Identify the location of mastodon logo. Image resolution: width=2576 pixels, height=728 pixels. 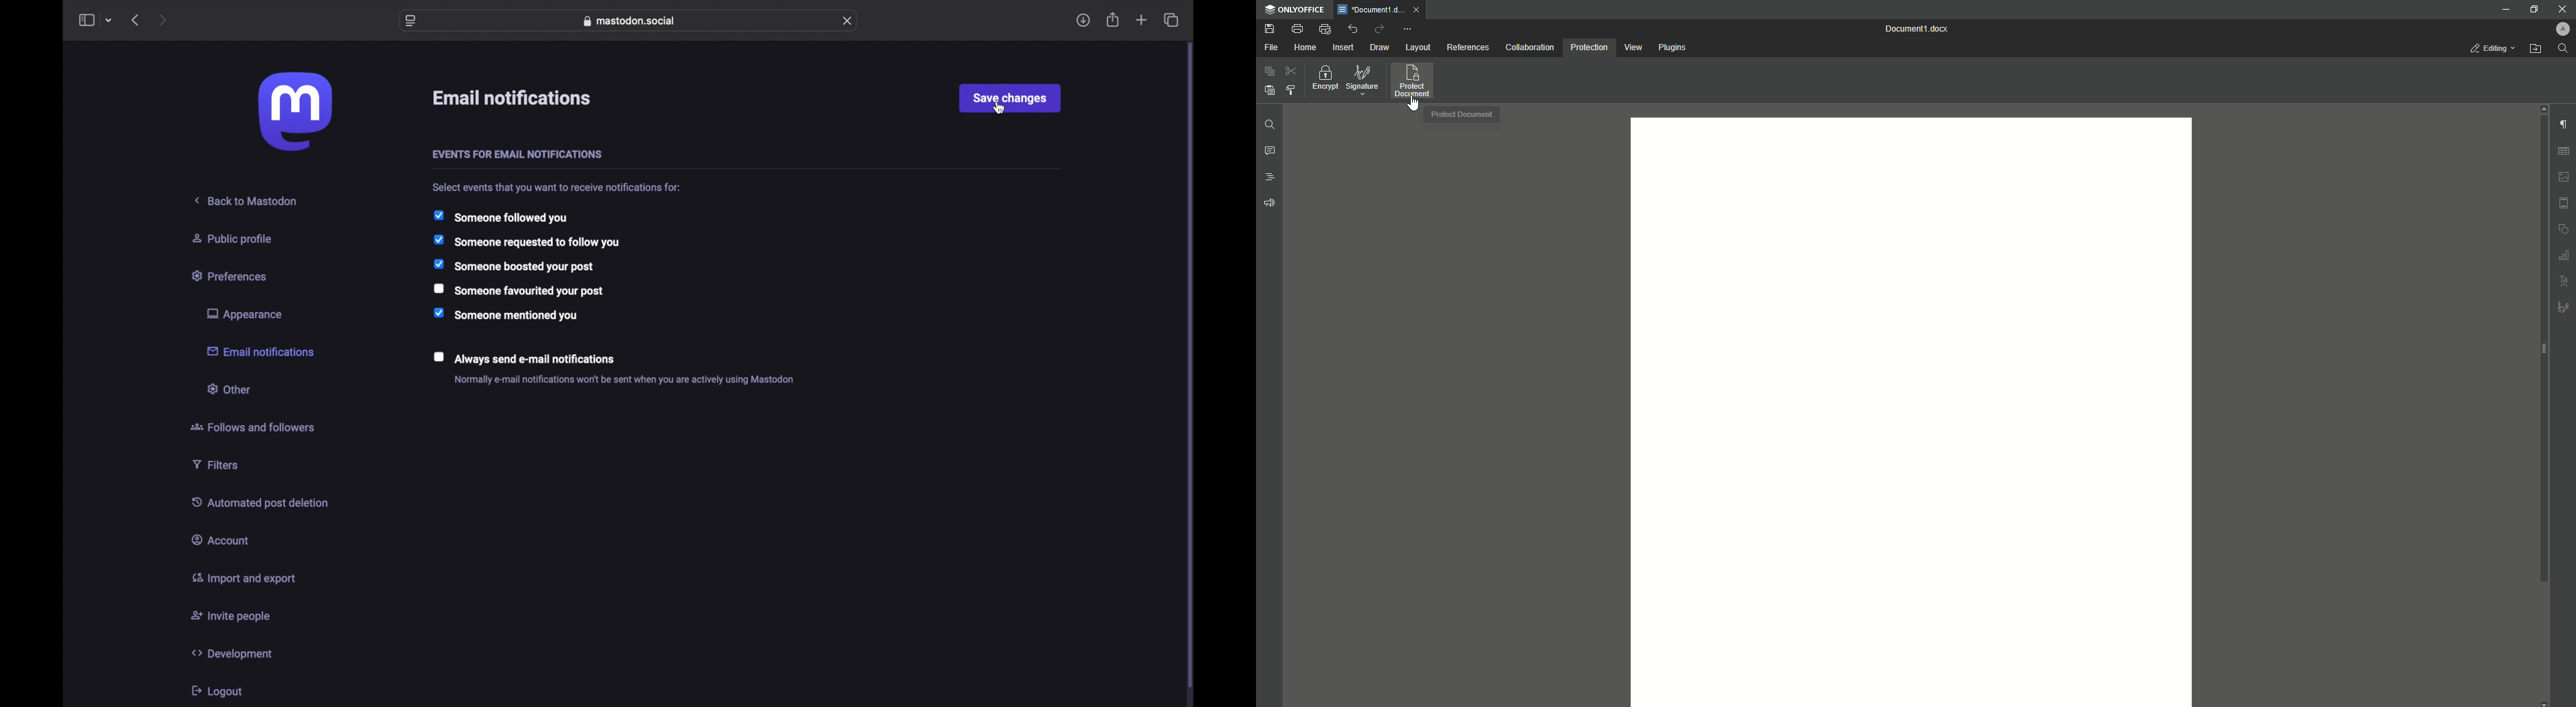
(295, 111).